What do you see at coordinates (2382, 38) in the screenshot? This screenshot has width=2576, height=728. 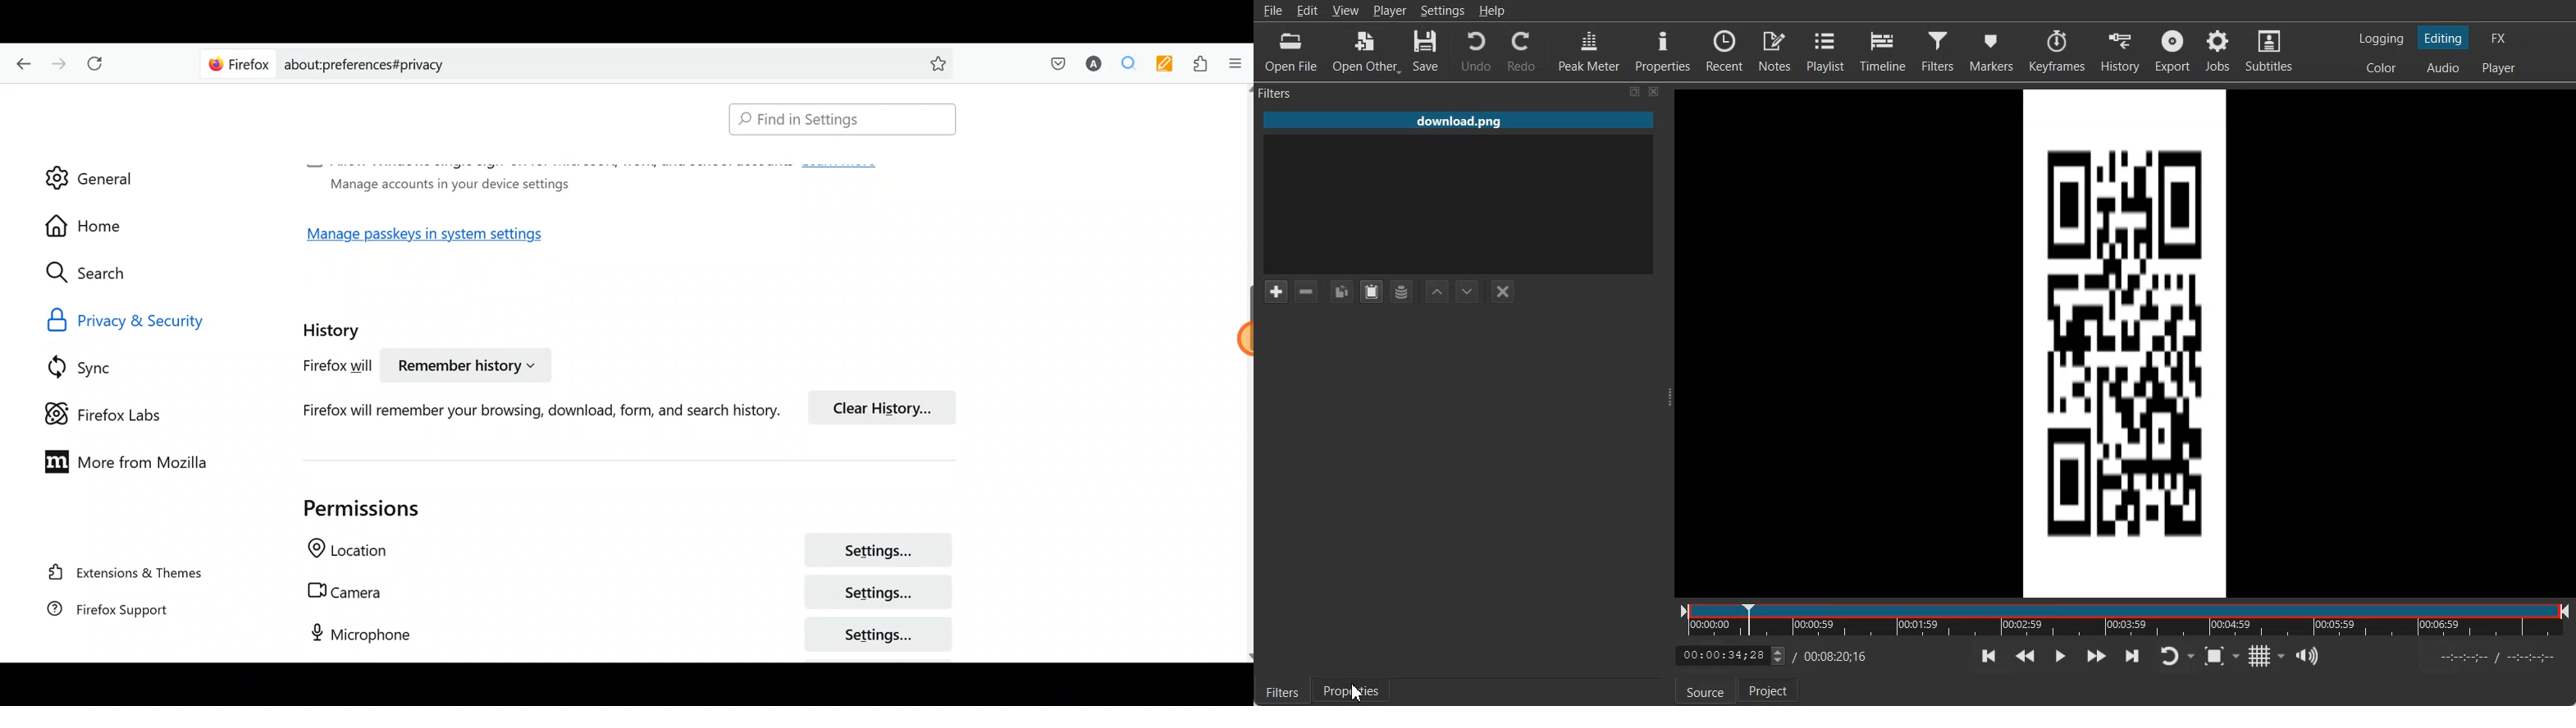 I see `Switch to logging layout` at bounding box center [2382, 38].